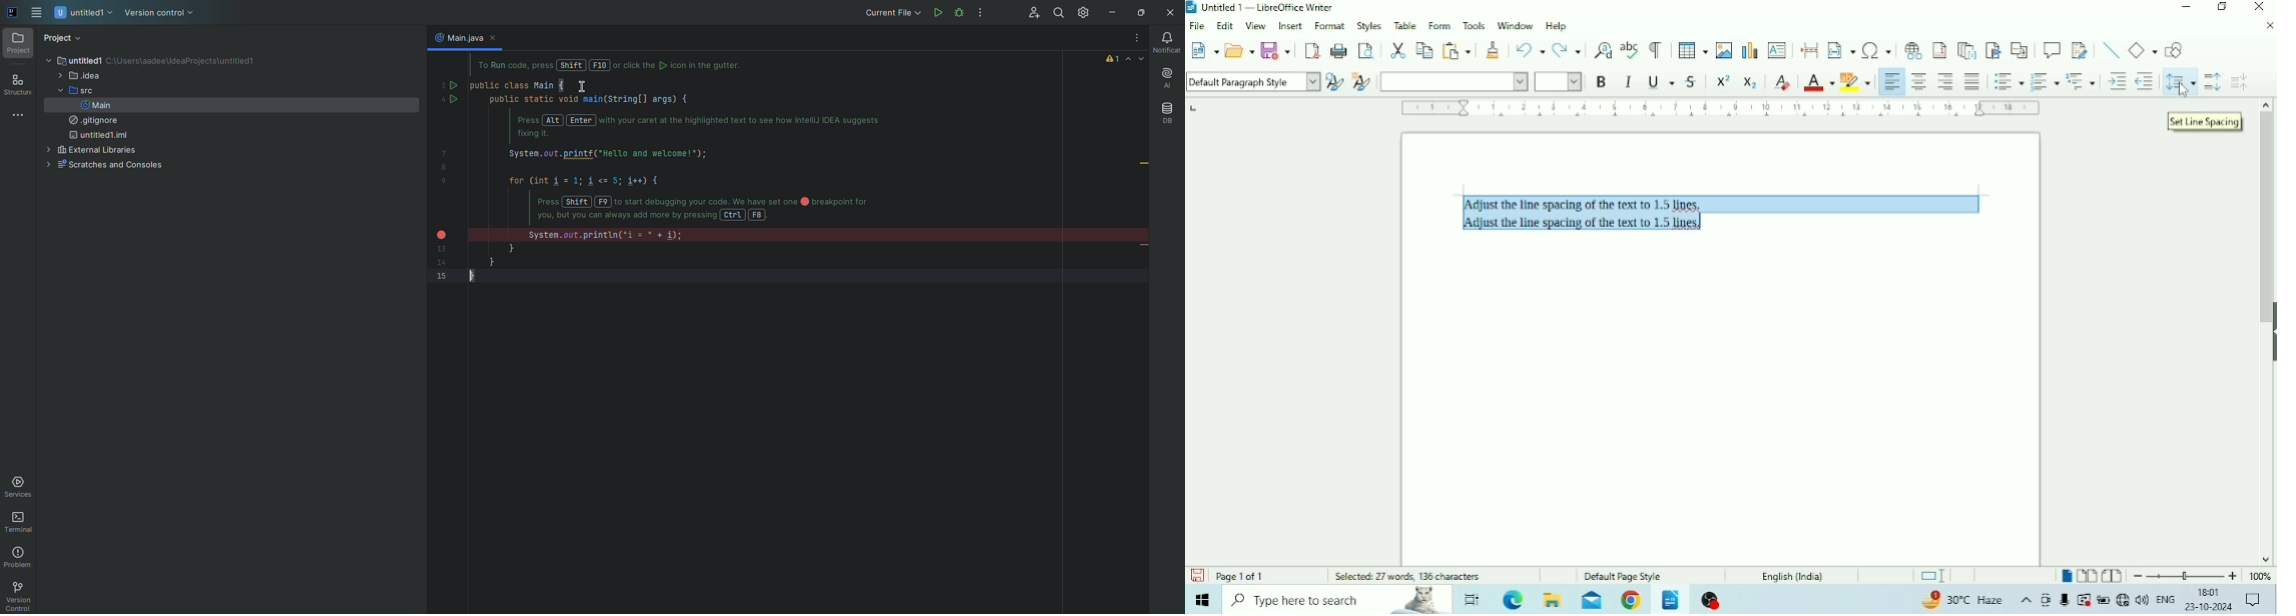  Describe the element at coordinates (2064, 600) in the screenshot. I see `Mic` at that location.